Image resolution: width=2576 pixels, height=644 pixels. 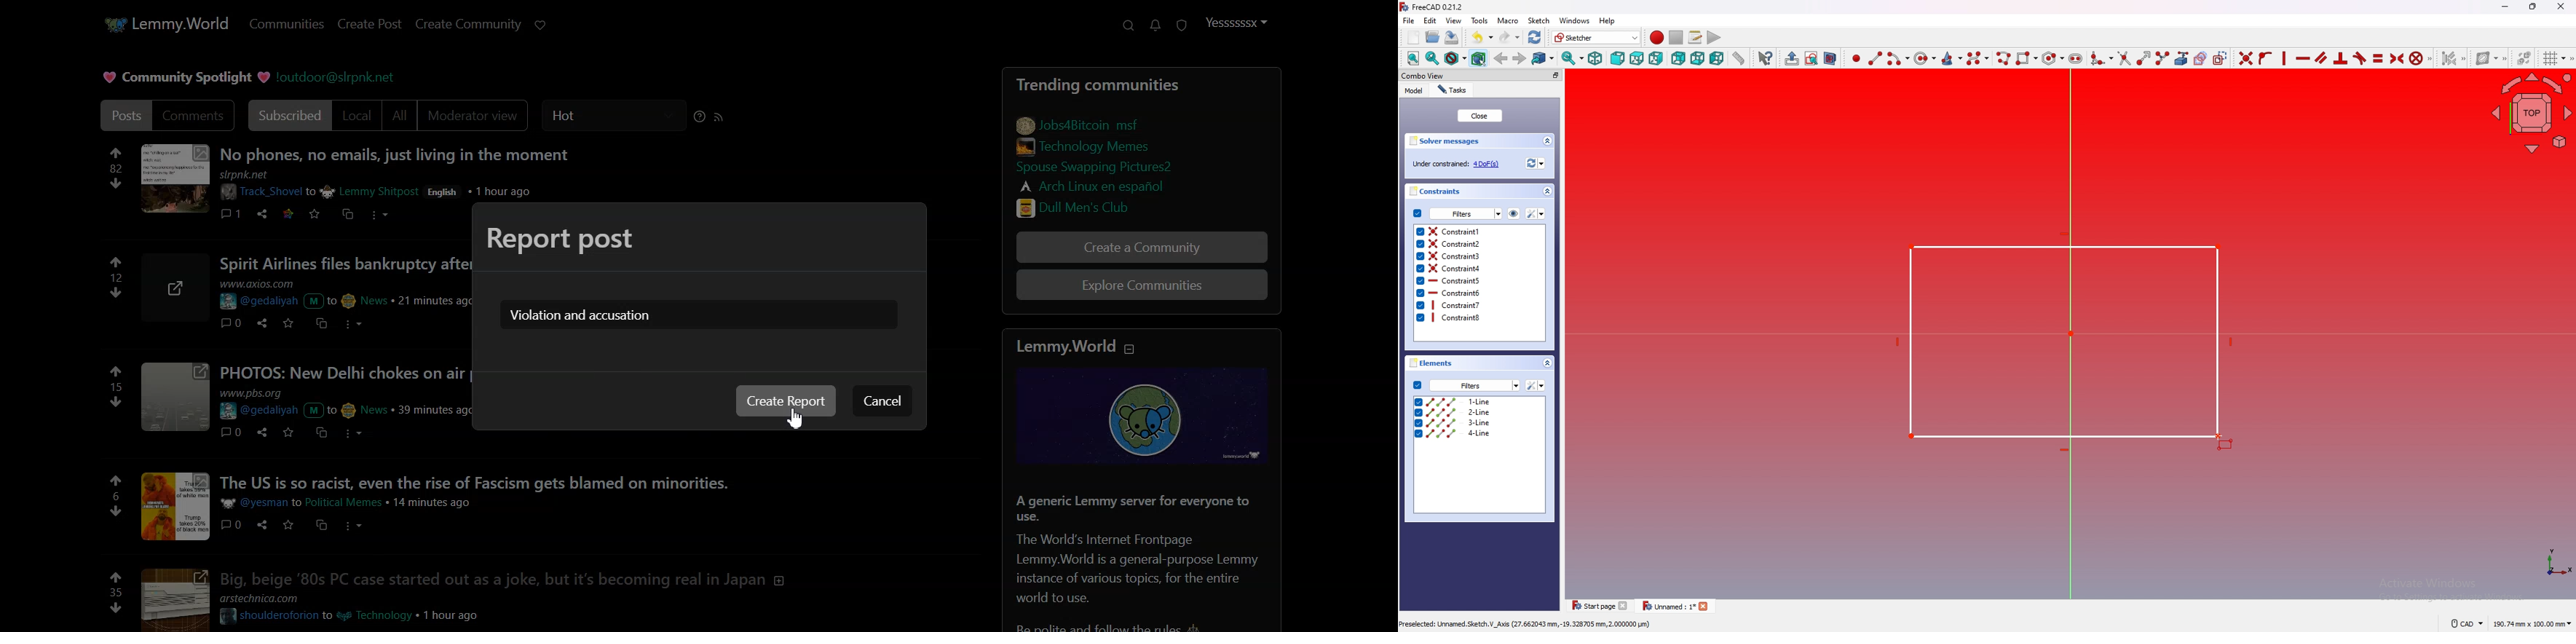 I want to click on upvote, so click(x=116, y=576).